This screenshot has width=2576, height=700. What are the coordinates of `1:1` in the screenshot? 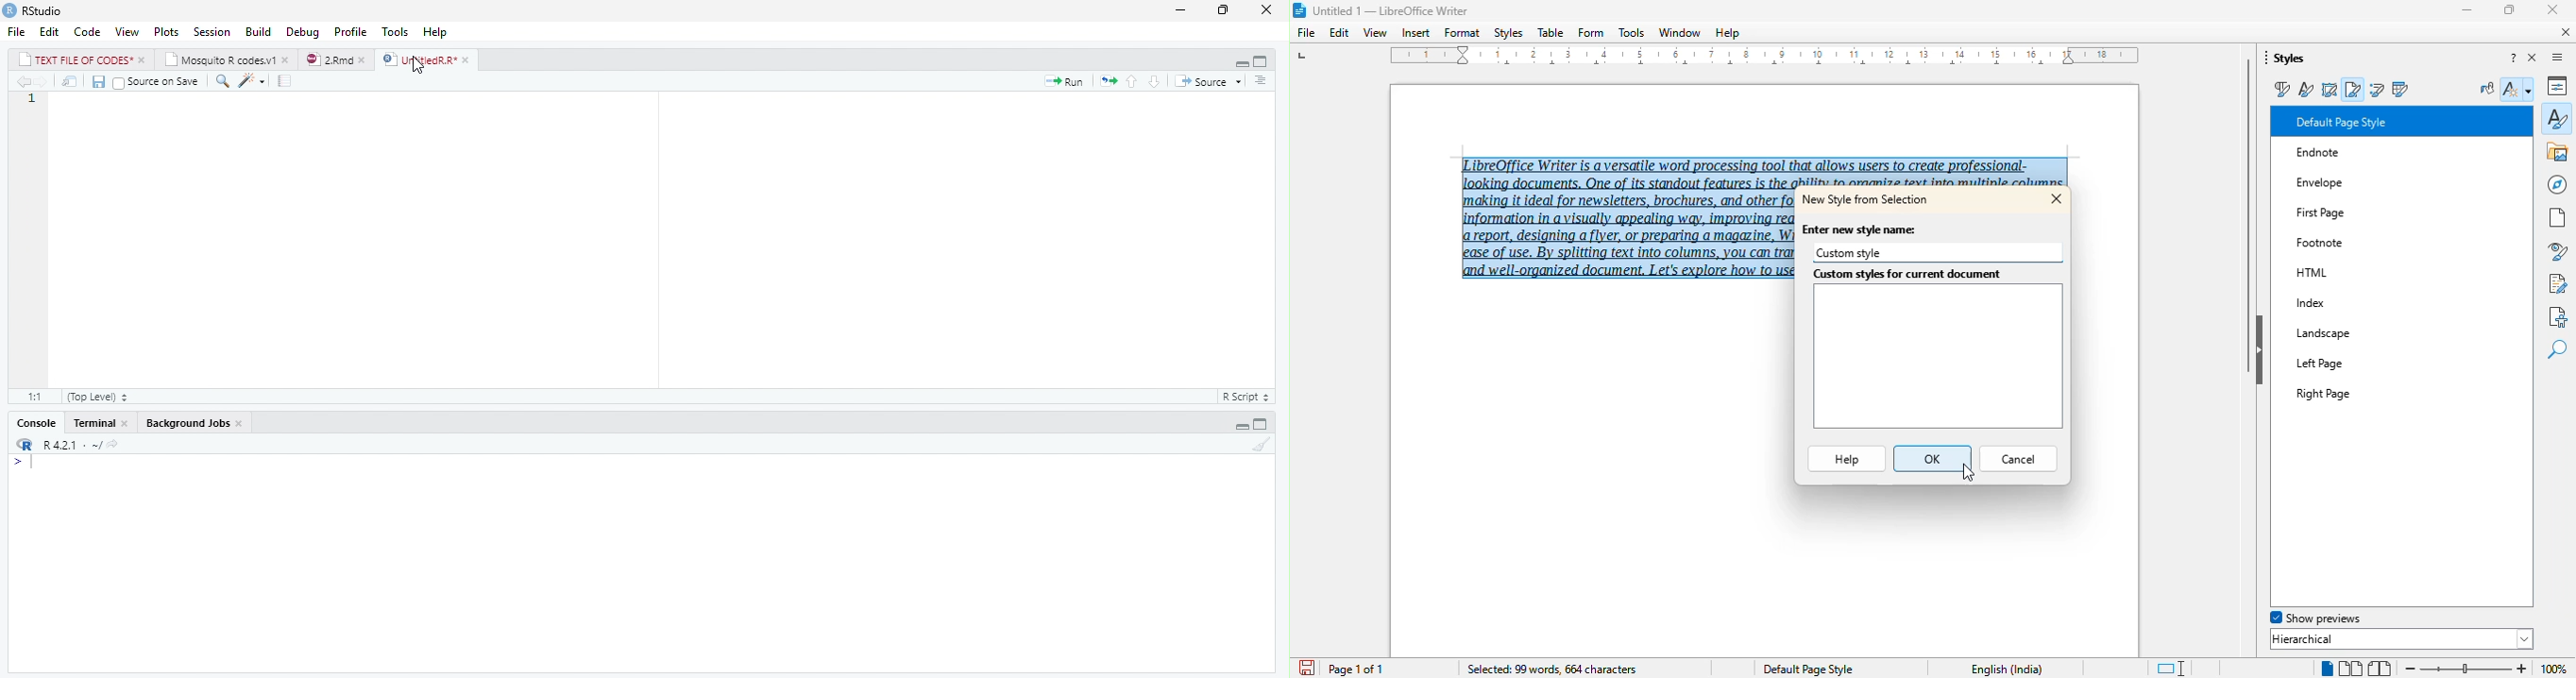 It's located at (32, 396).